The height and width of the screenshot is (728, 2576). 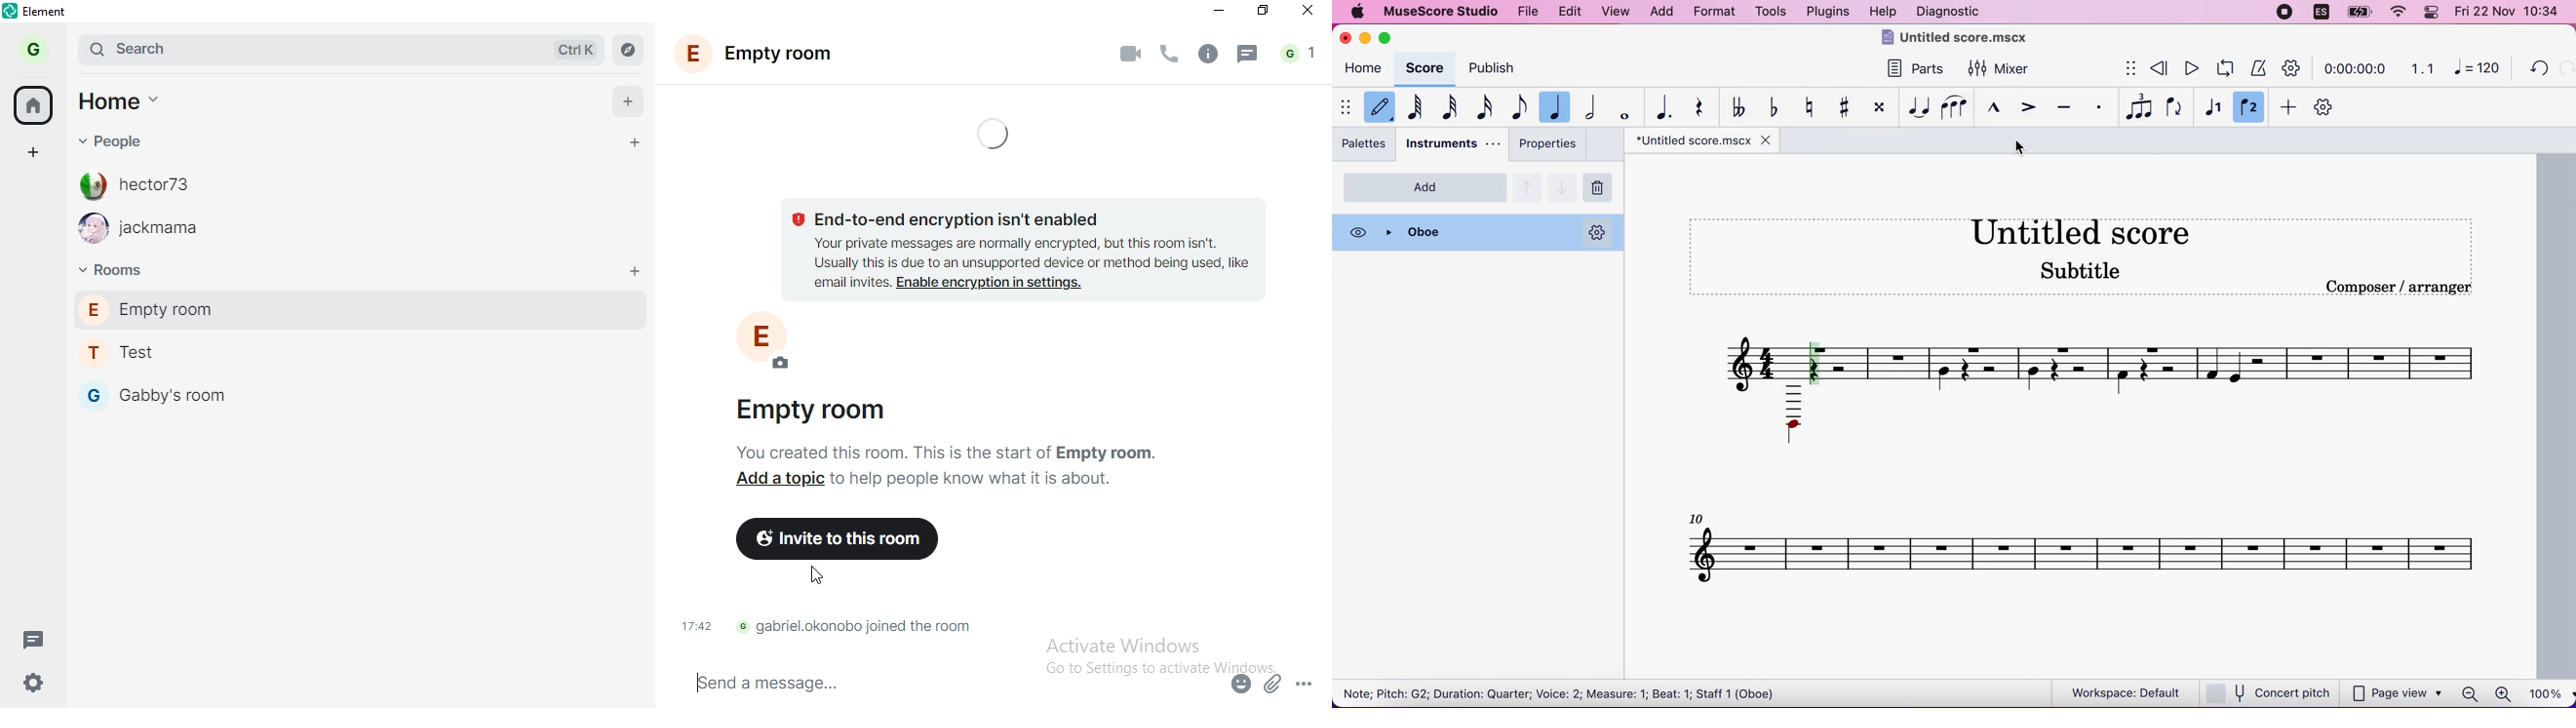 I want to click on notification, so click(x=1300, y=52).